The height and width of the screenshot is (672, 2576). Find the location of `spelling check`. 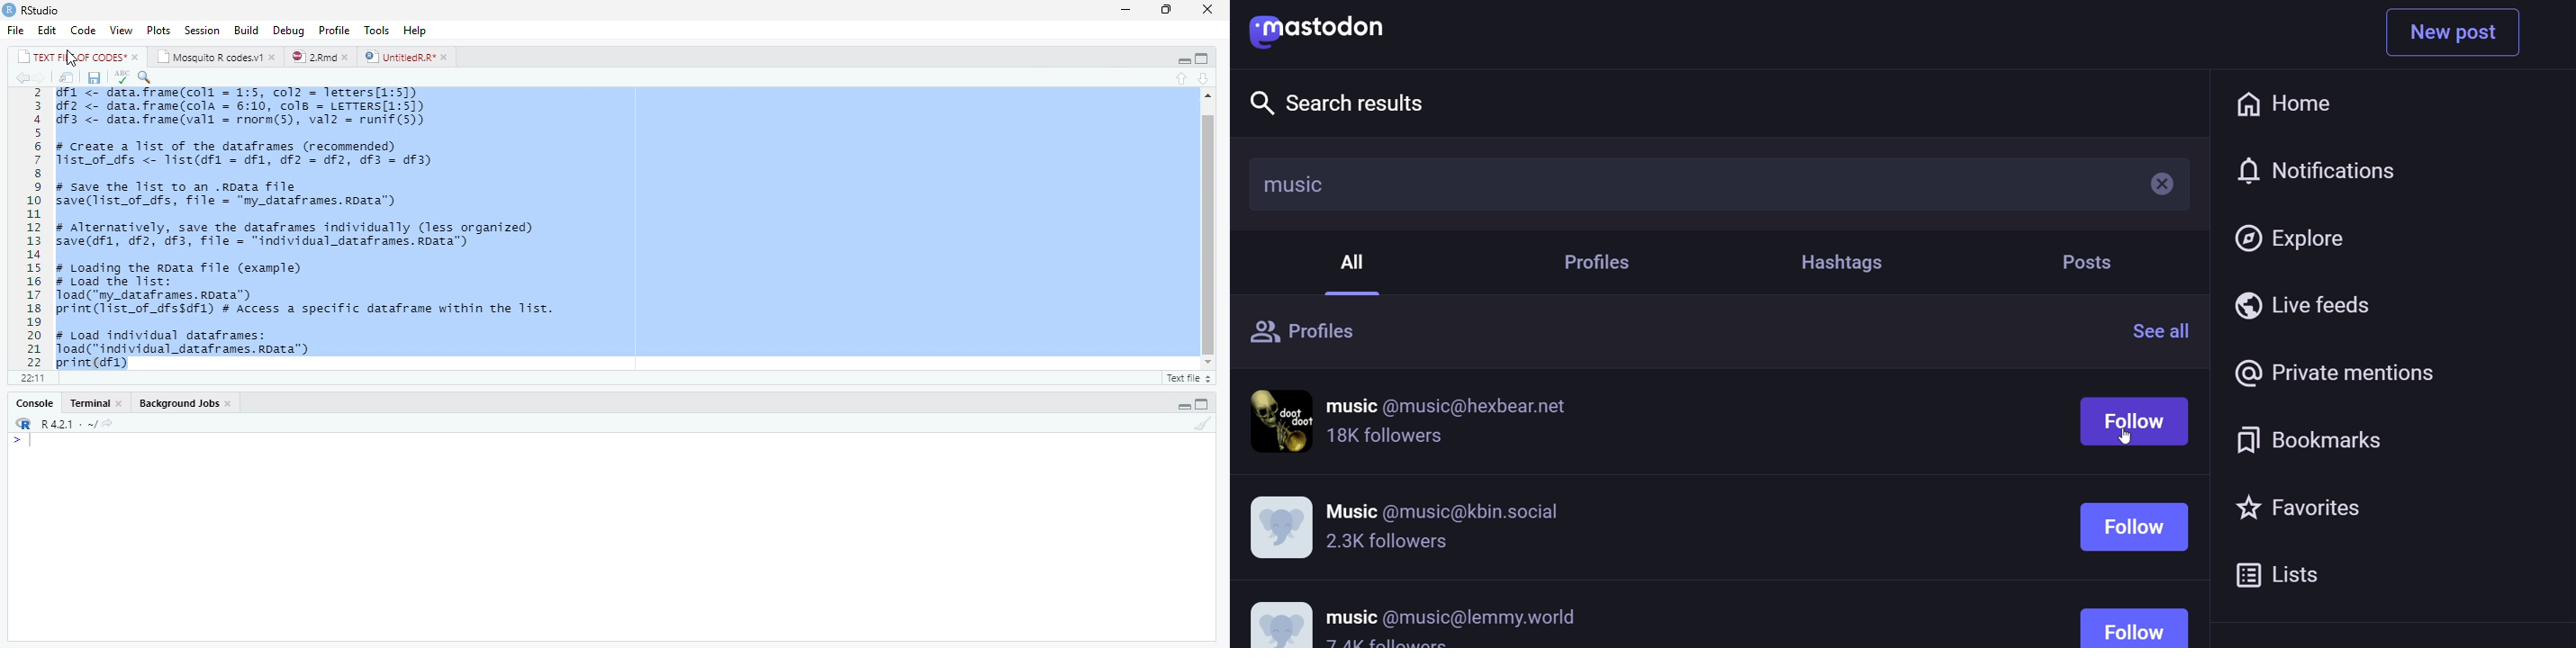

spelling check is located at coordinates (122, 77).